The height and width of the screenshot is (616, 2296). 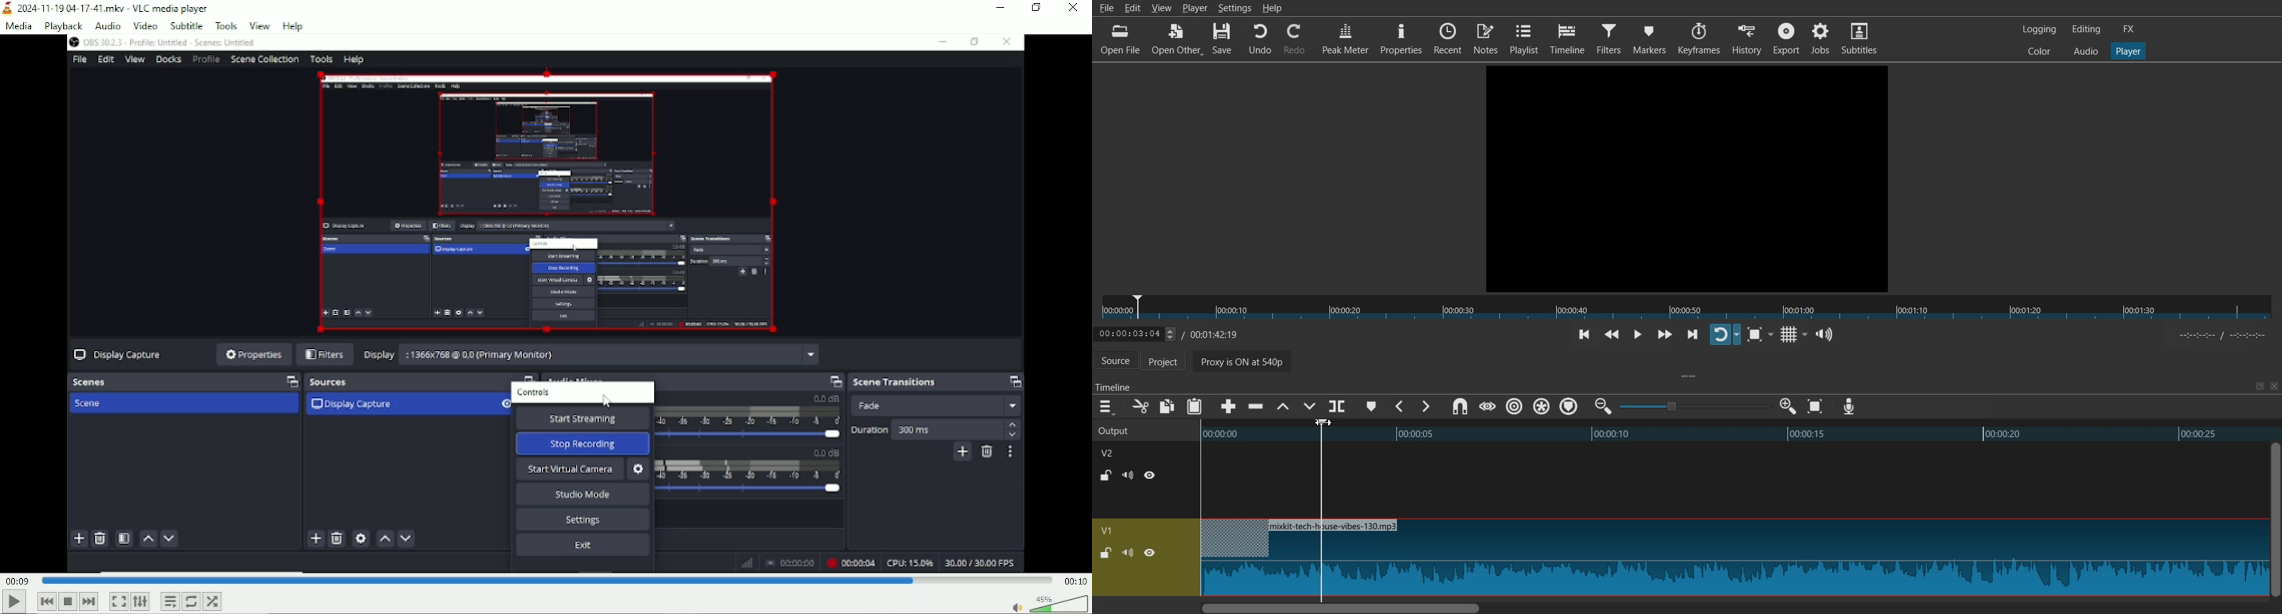 What do you see at coordinates (168, 602) in the screenshot?
I see `Toggle playlist` at bounding box center [168, 602].